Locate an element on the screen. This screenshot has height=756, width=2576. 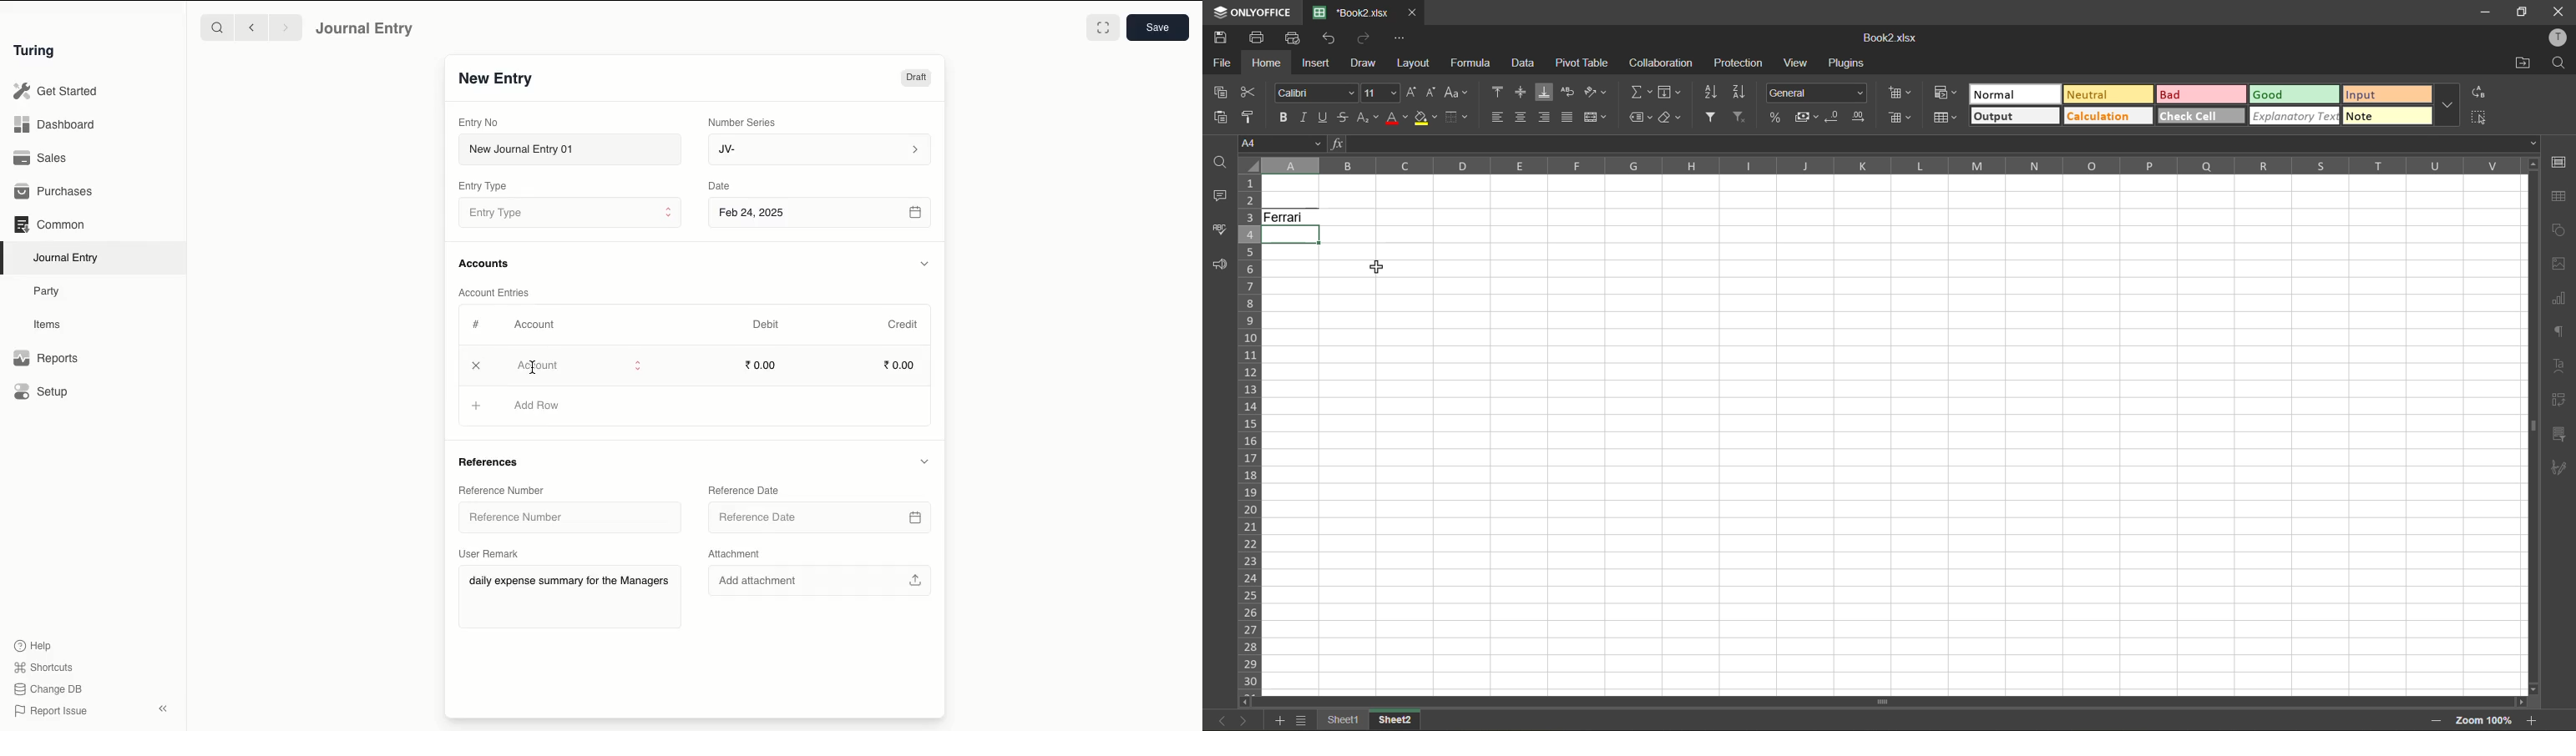
change case is located at coordinates (1457, 92).